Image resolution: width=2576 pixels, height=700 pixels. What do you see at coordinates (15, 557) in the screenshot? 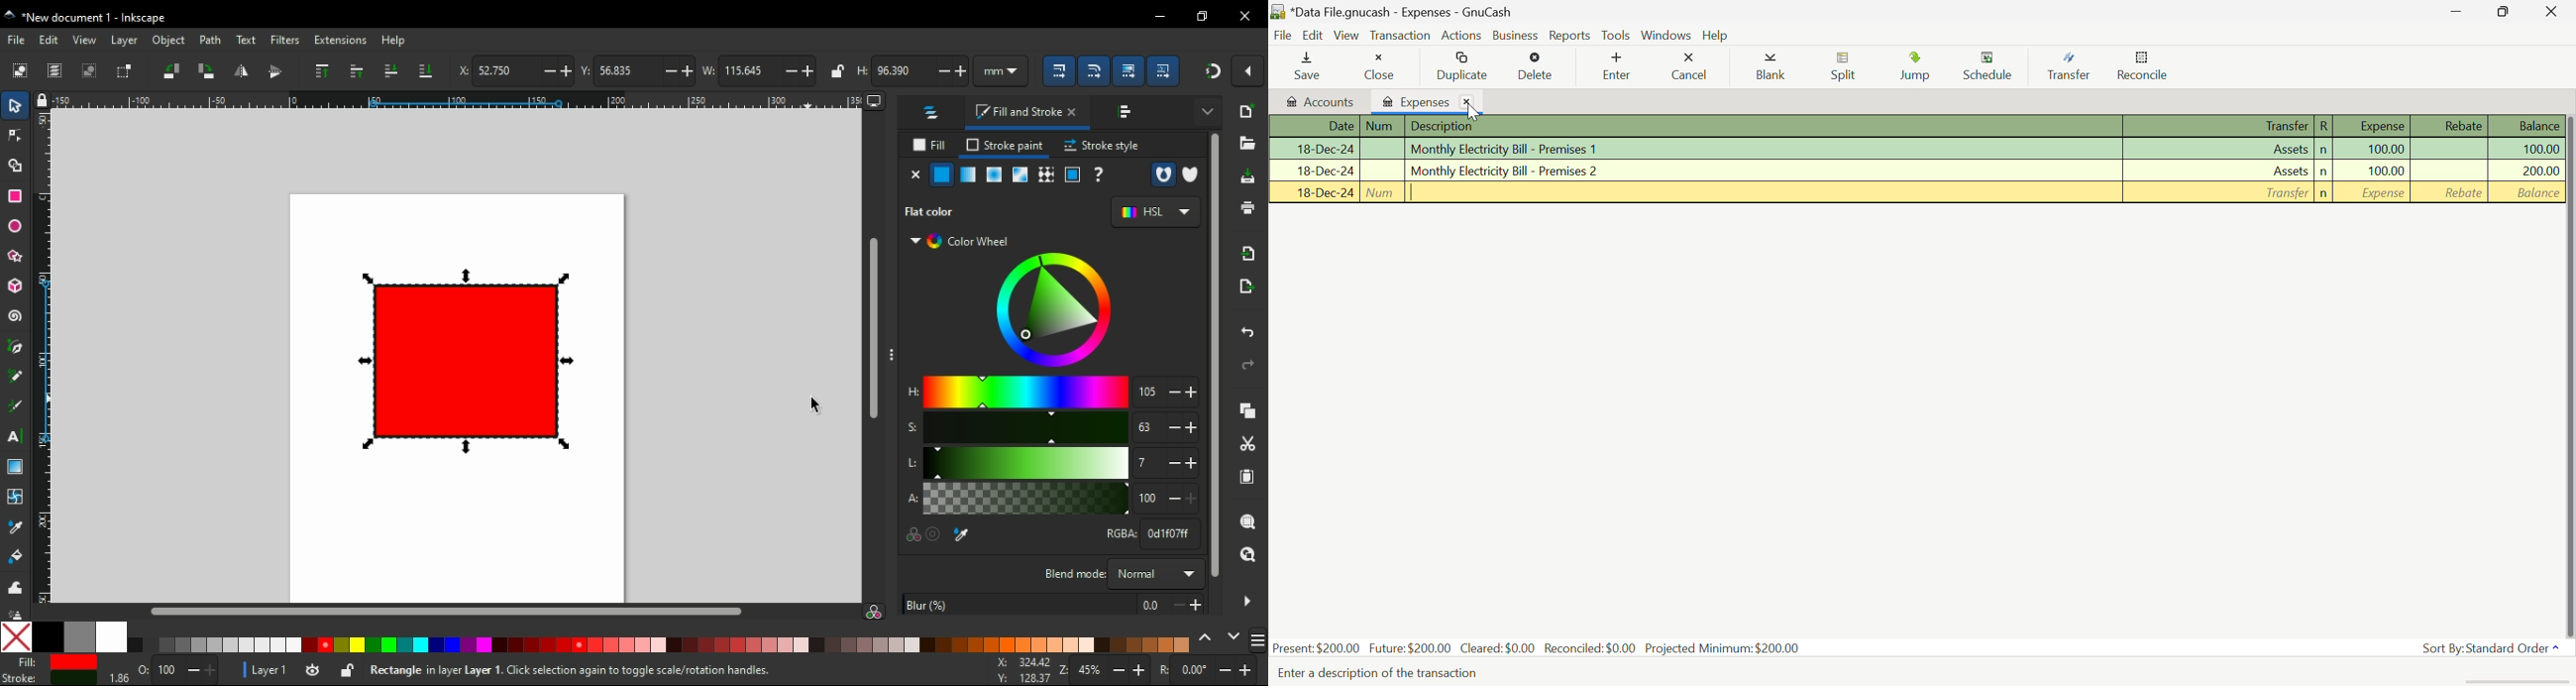
I see `paint bucket tool` at bounding box center [15, 557].